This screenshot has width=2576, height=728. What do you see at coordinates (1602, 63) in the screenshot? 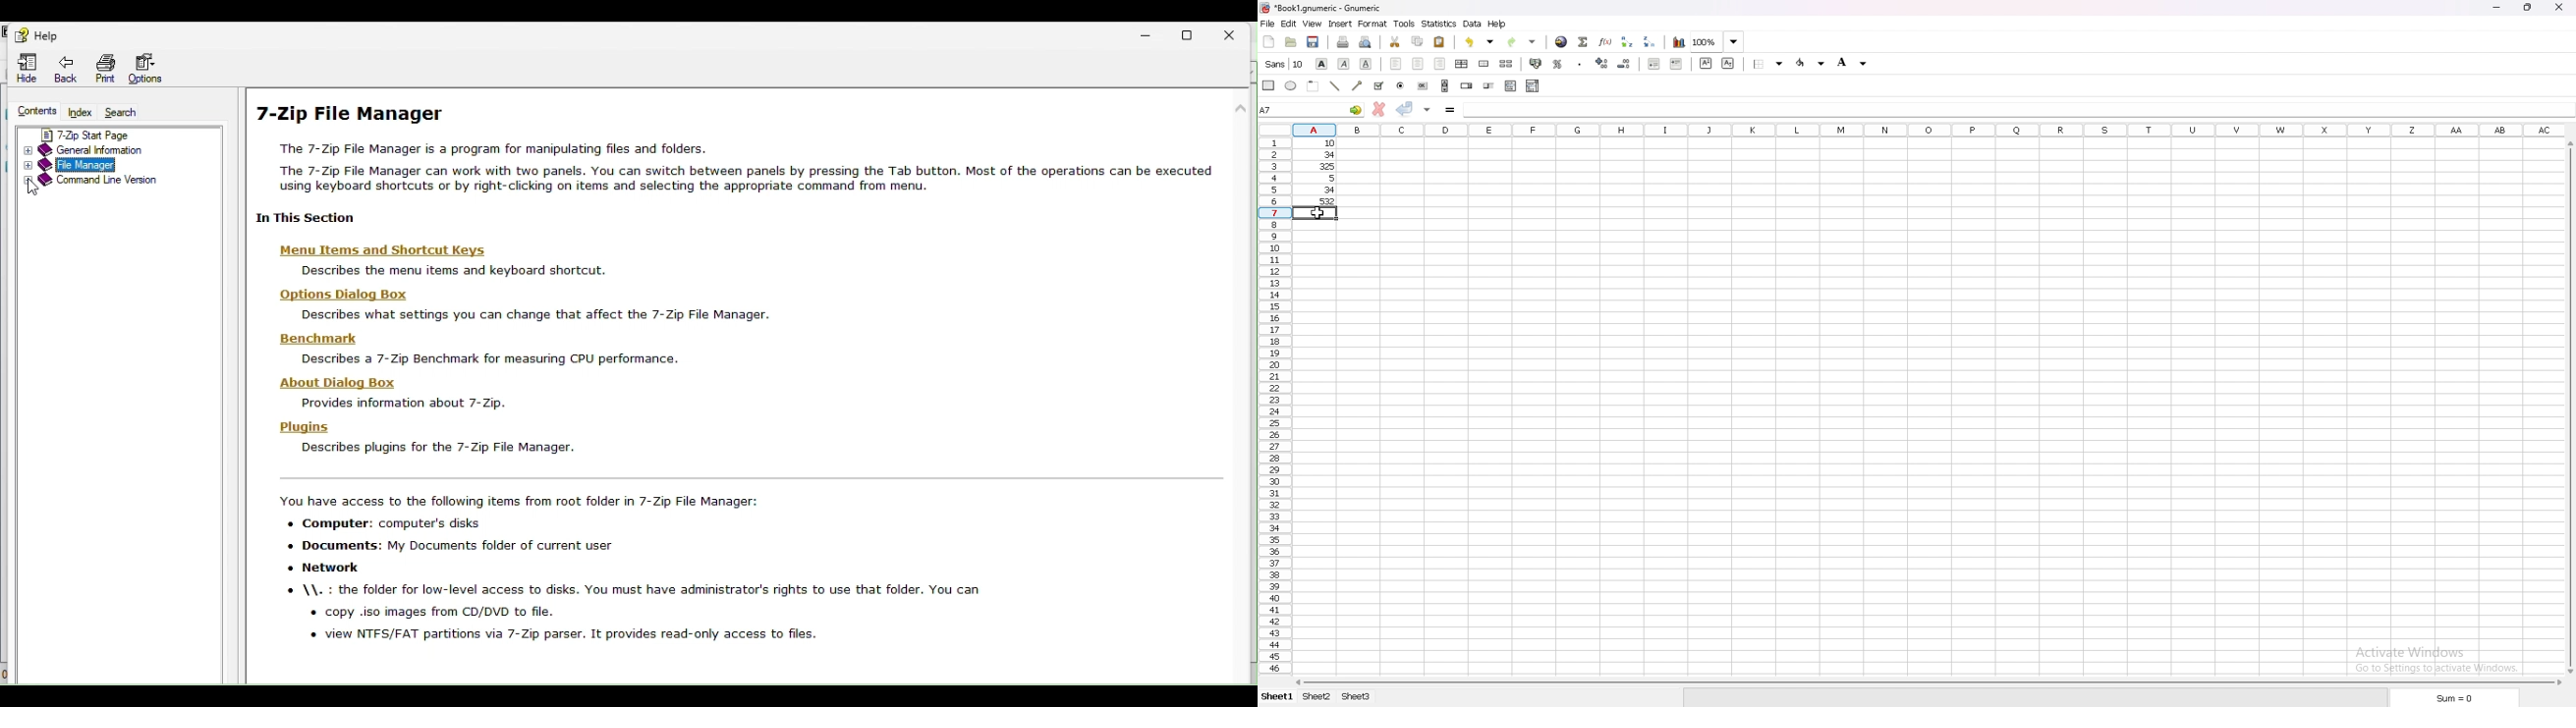
I see `increase decimals` at bounding box center [1602, 63].